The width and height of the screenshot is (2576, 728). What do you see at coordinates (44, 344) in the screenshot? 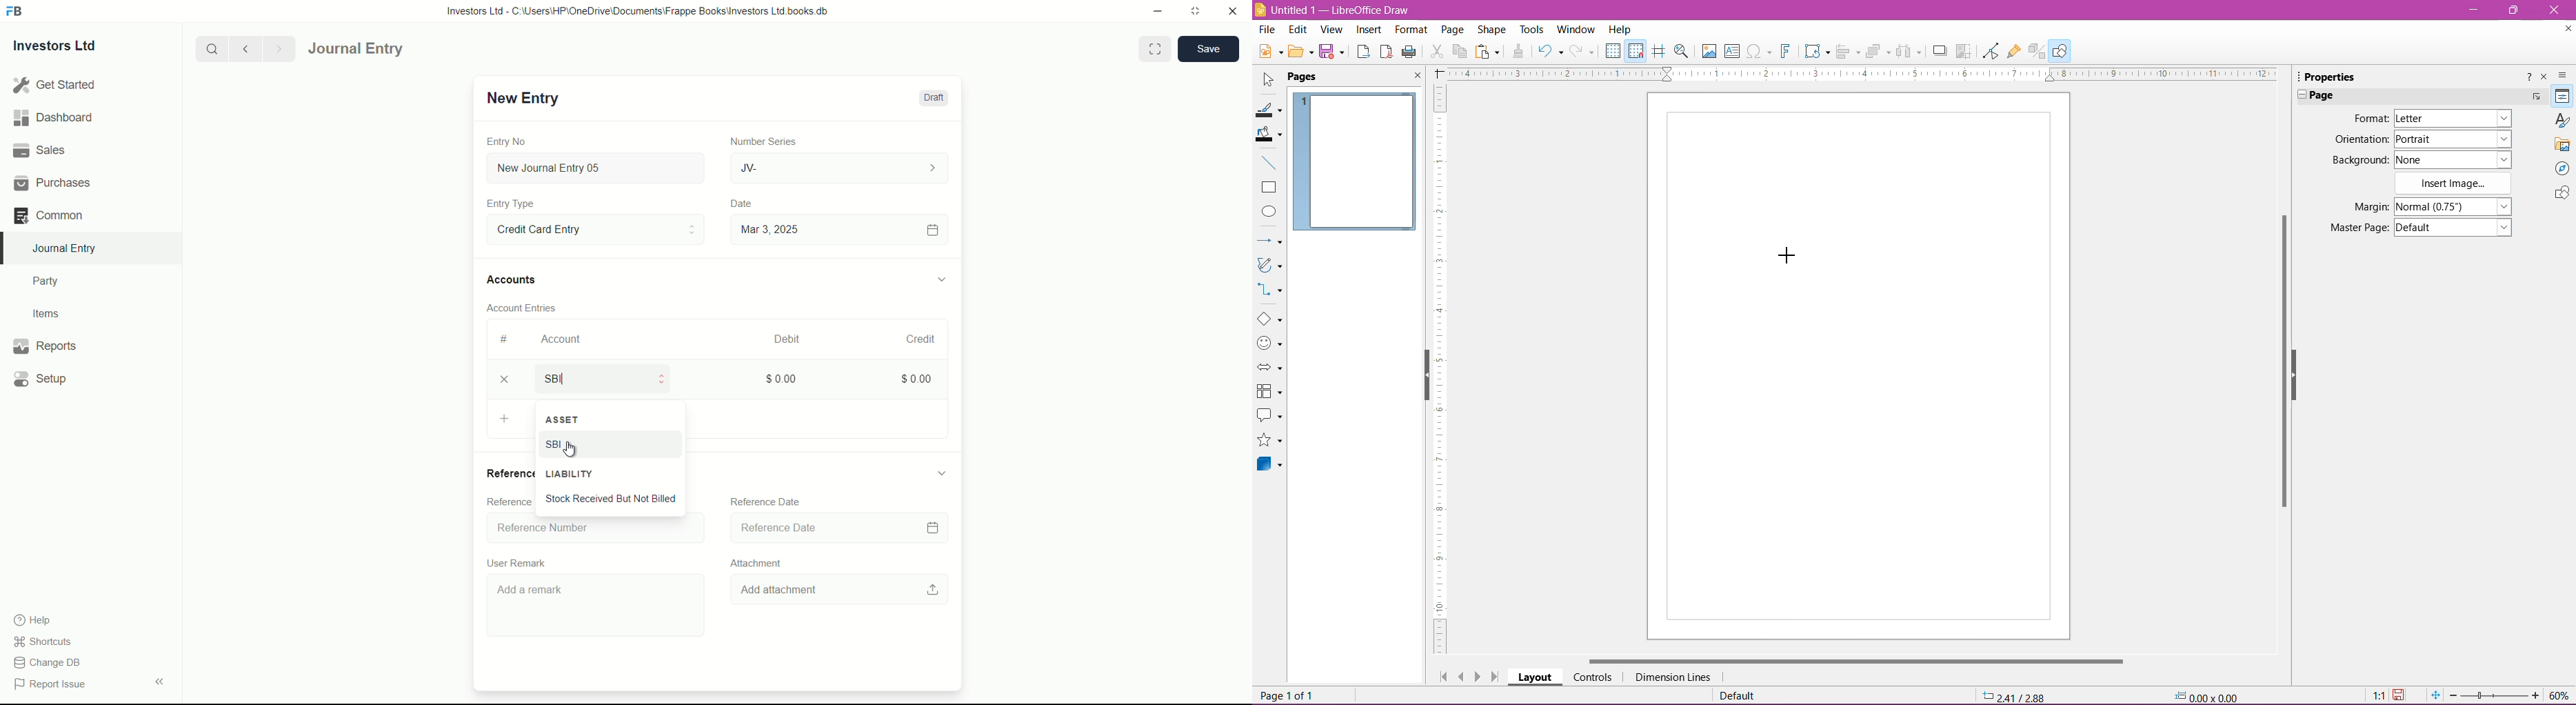
I see `Reports .` at bounding box center [44, 344].